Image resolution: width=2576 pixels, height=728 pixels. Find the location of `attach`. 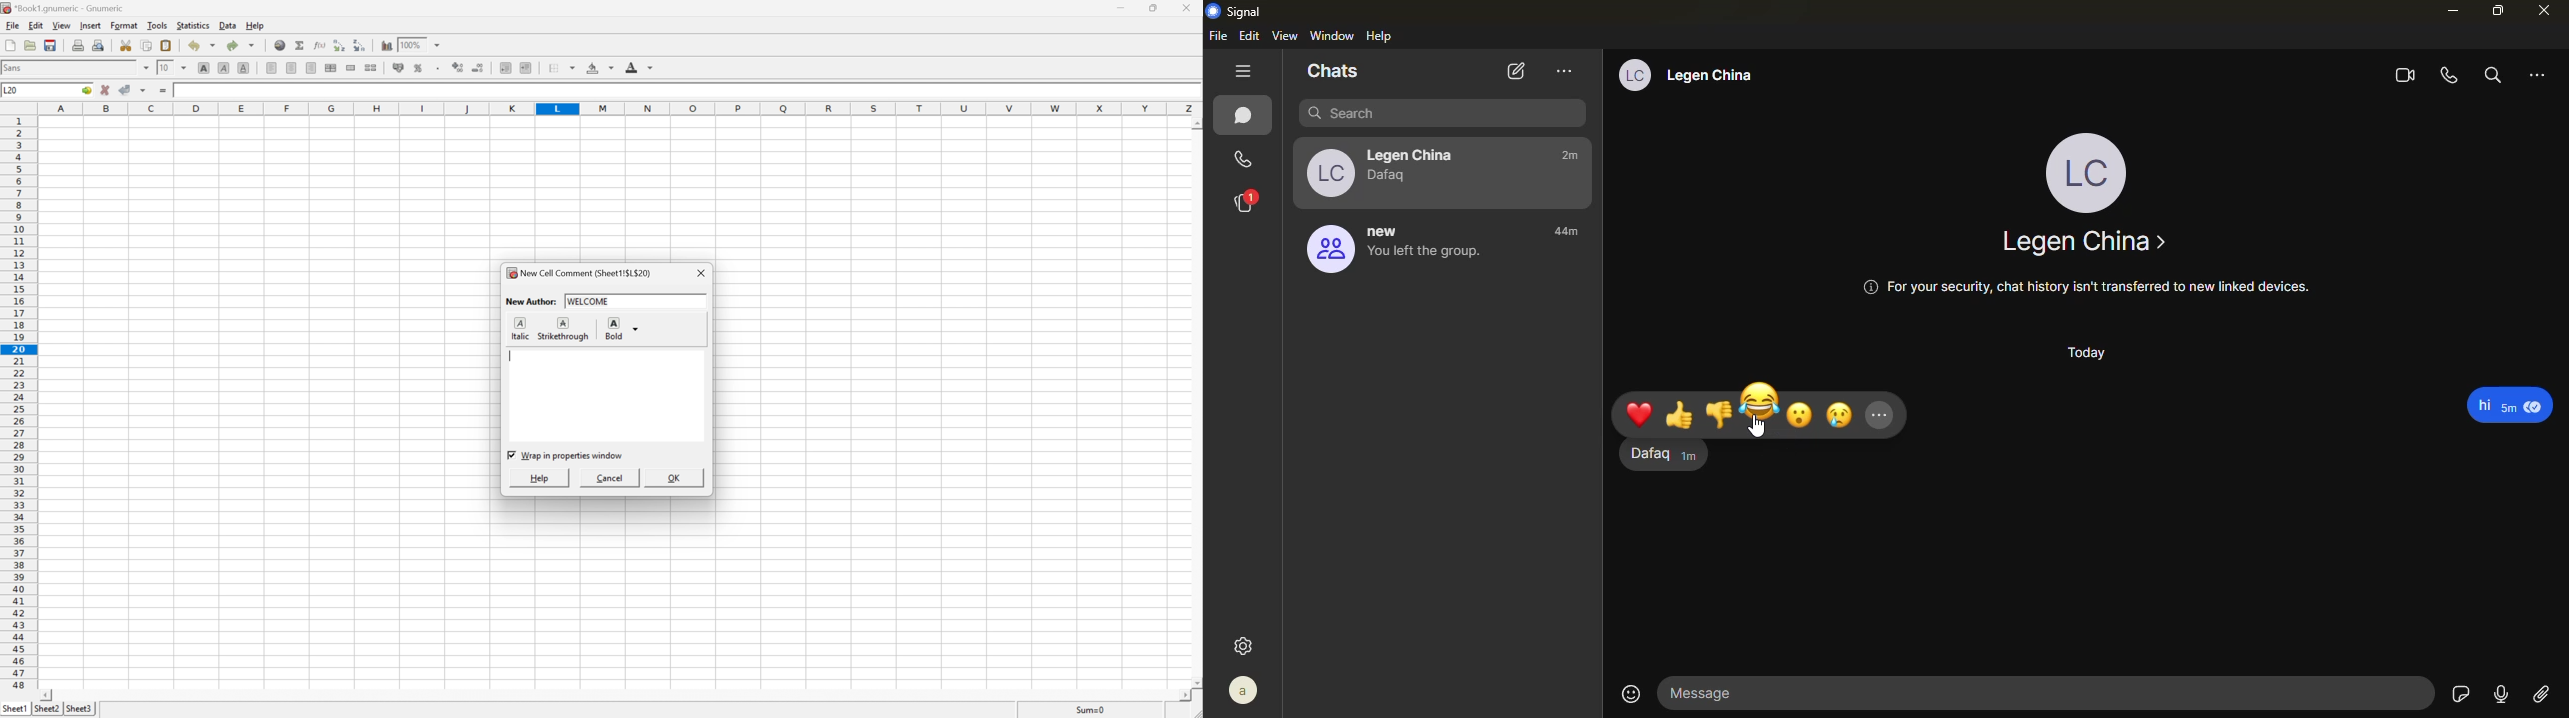

attach is located at coordinates (2542, 695).